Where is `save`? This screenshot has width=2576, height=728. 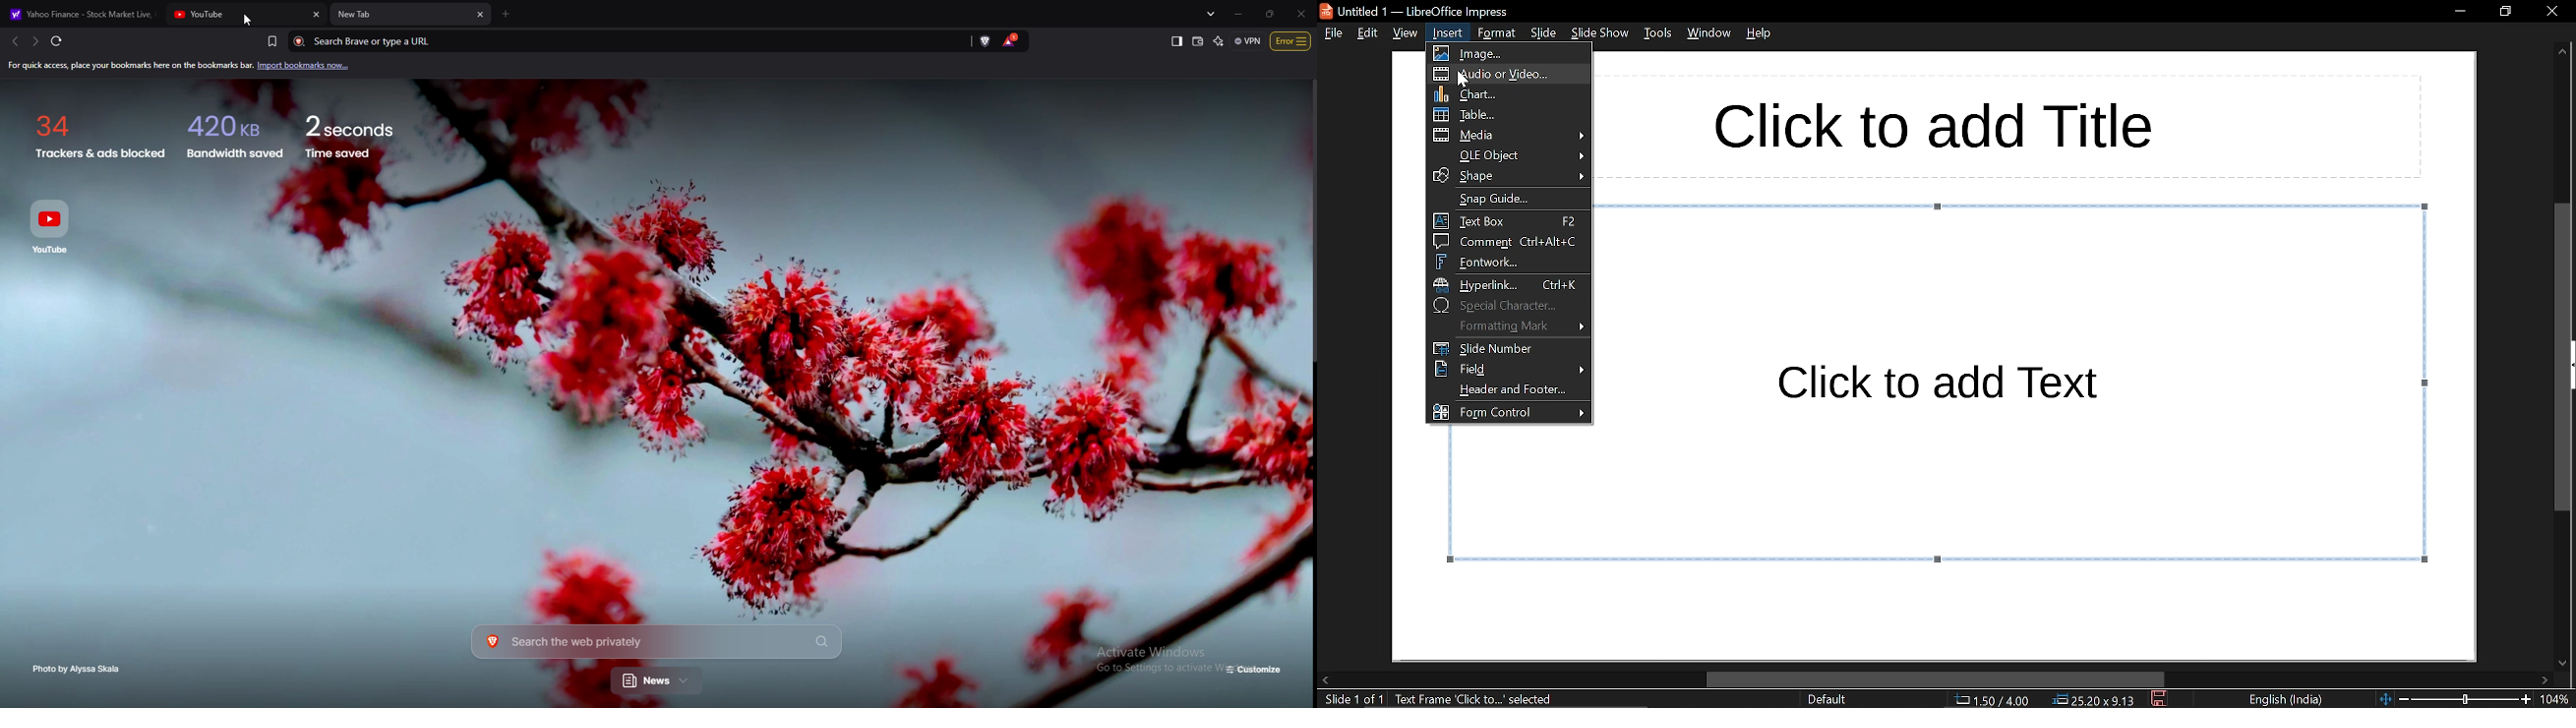 save is located at coordinates (2160, 699).